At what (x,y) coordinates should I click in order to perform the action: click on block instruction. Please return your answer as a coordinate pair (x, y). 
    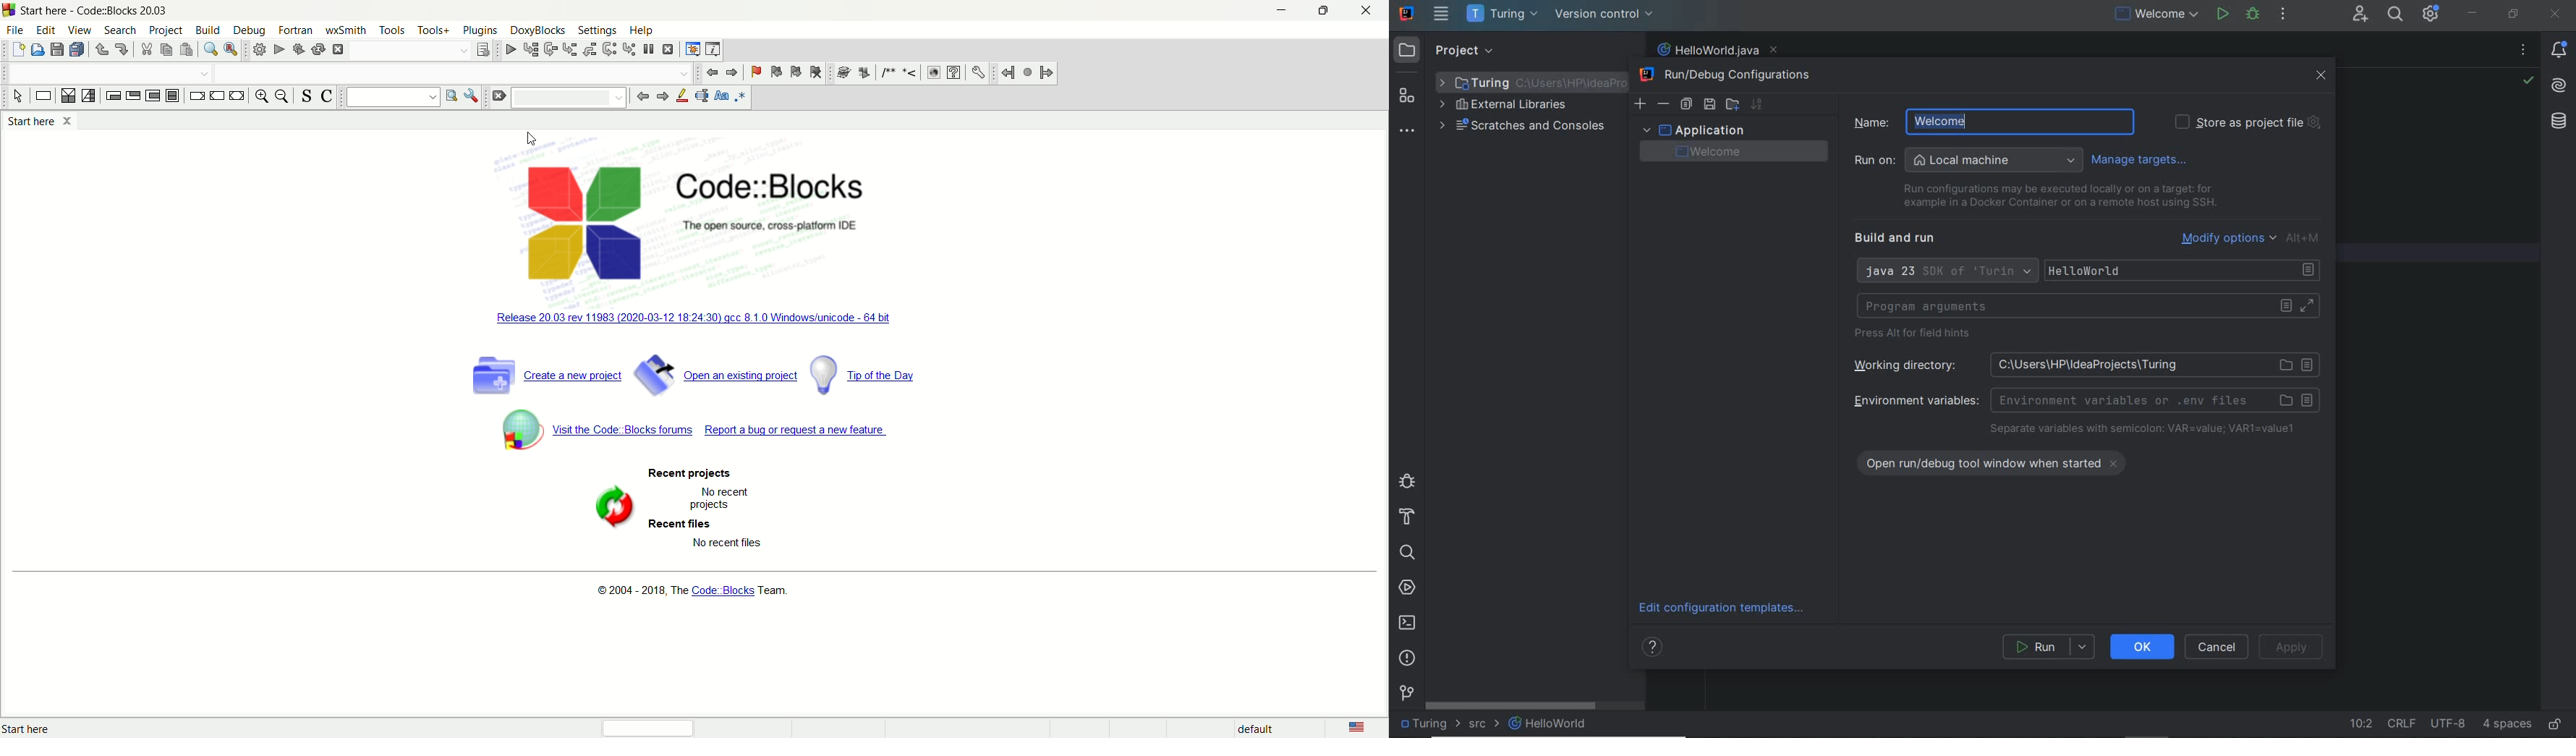
    Looking at the image, I should click on (171, 96).